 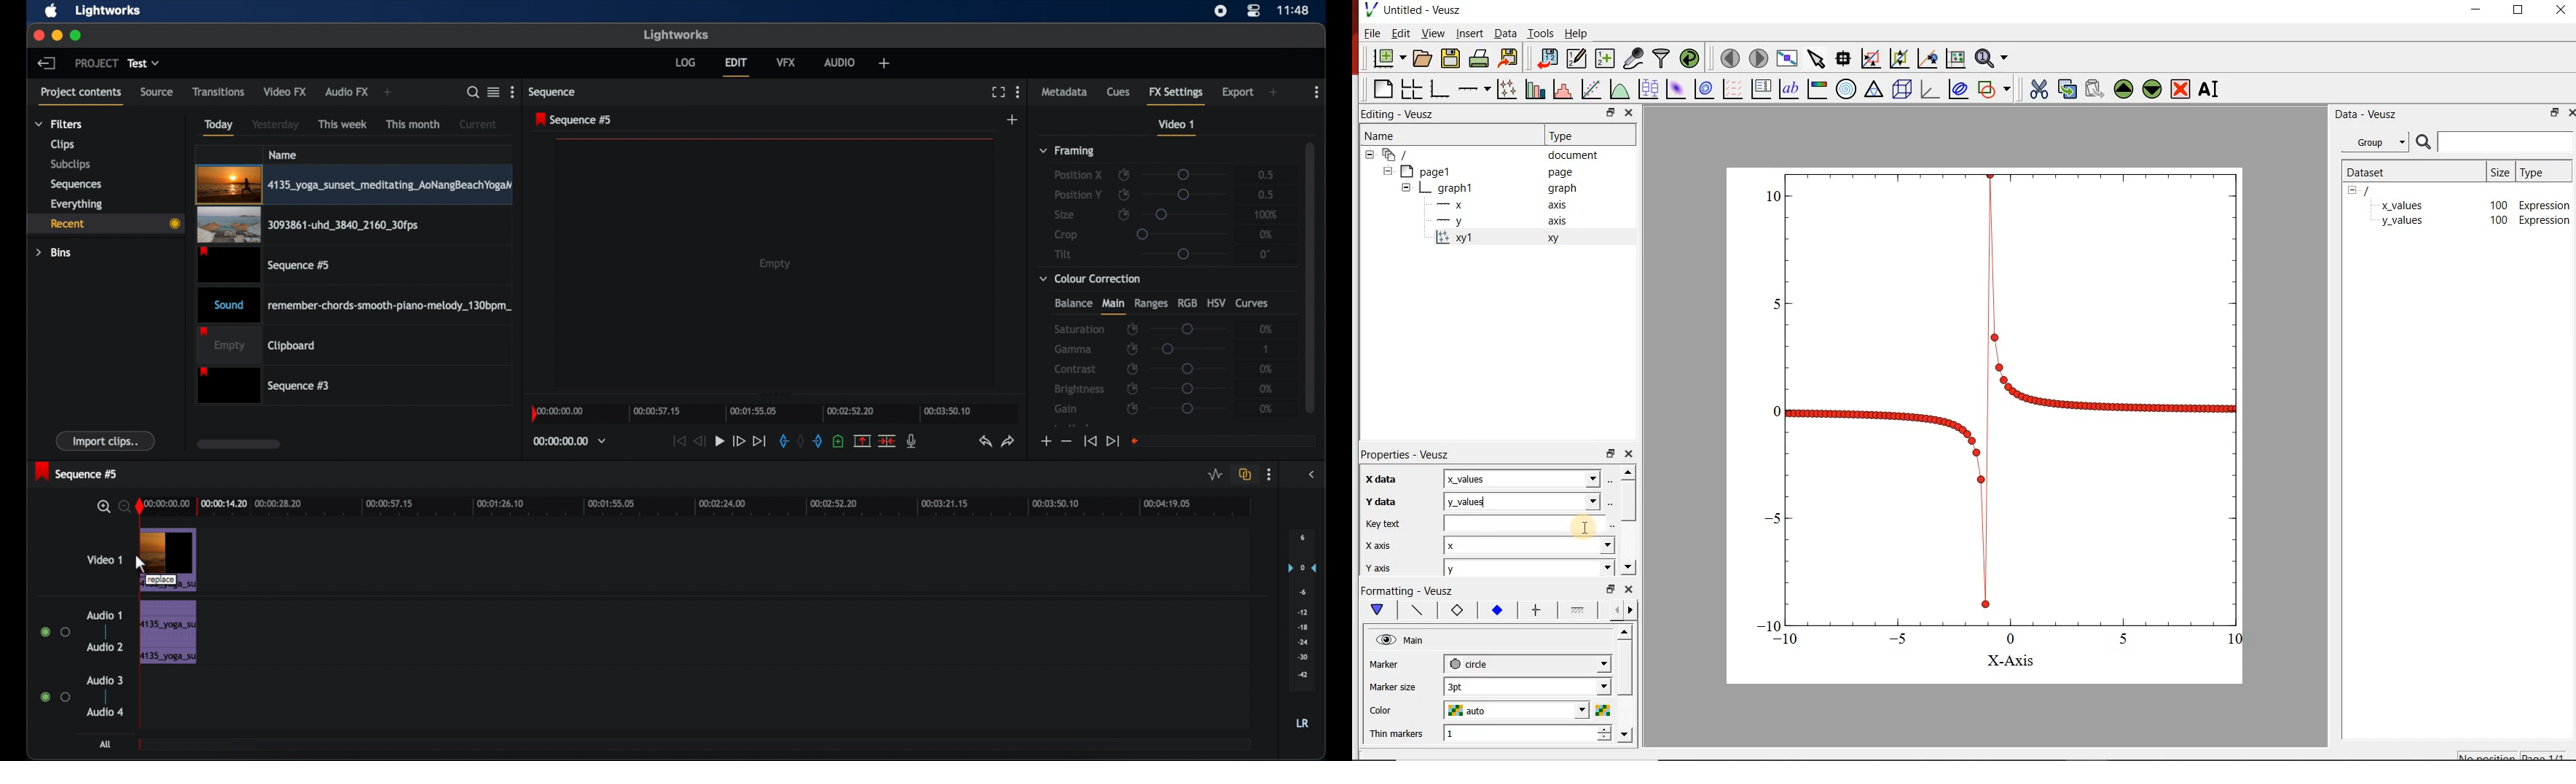 I want to click on all, so click(x=106, y=744).